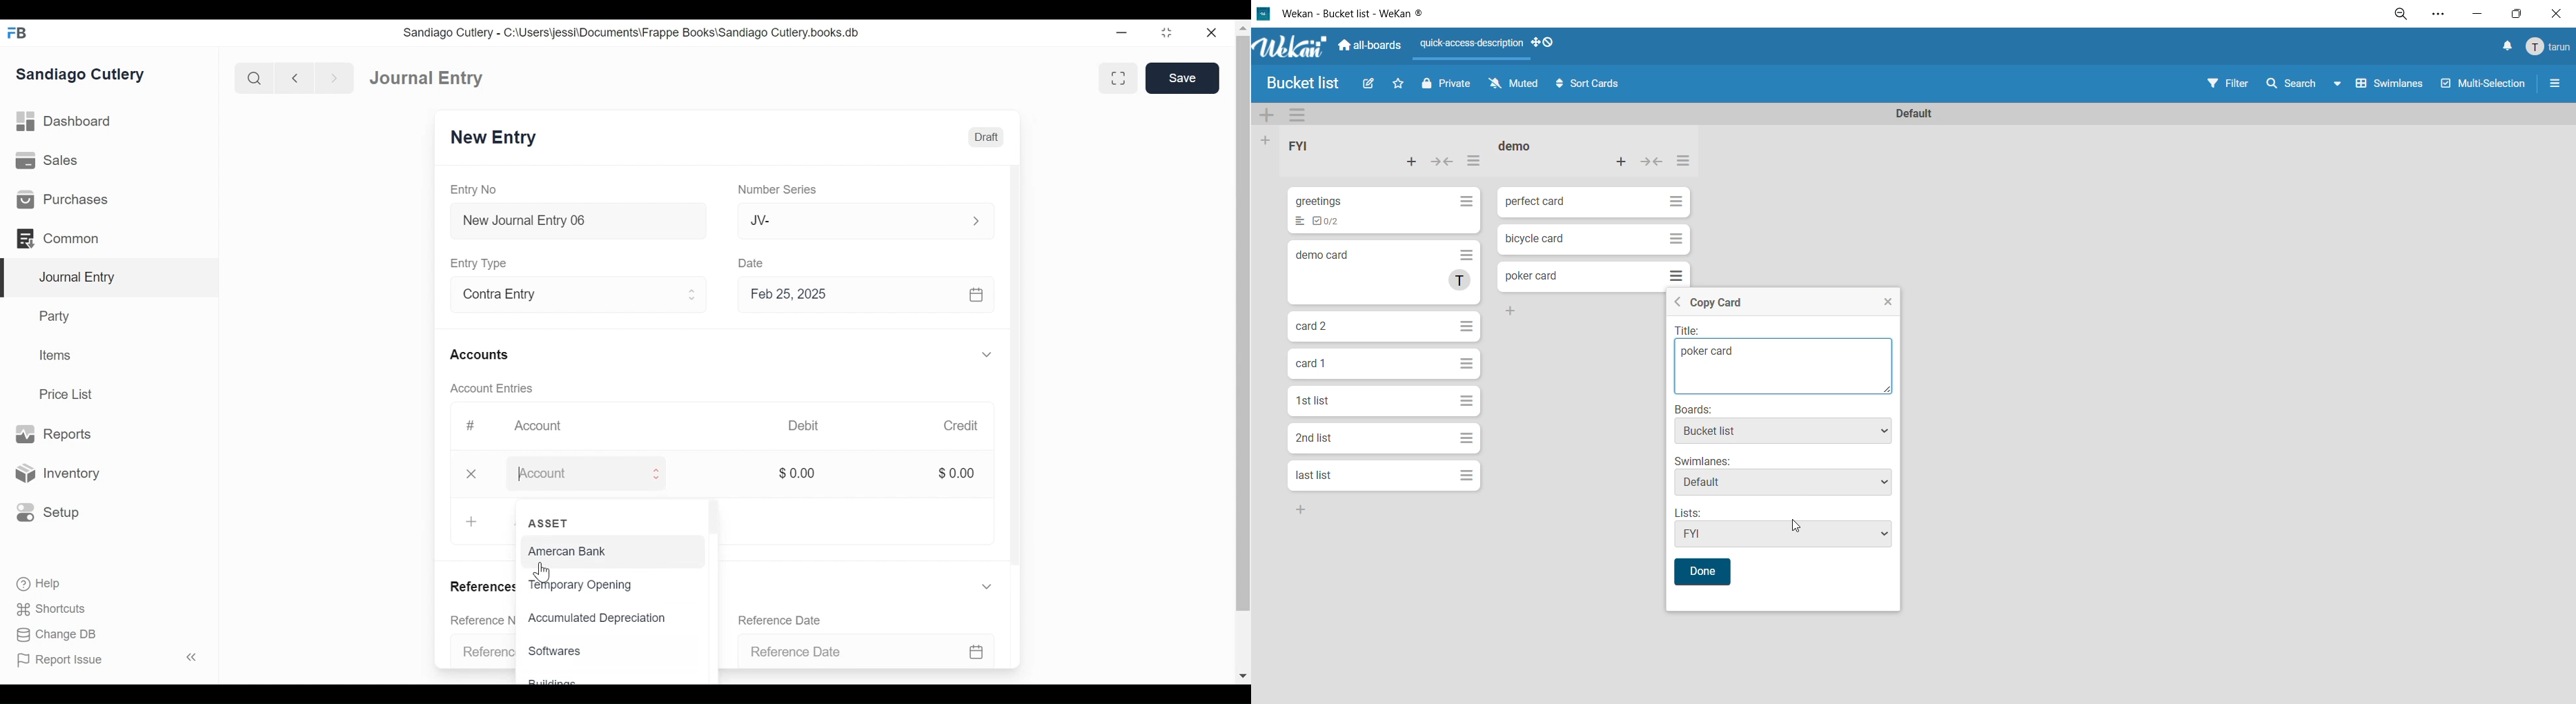  Describe the element at coordinates (1780, 534) in the screenshot. I see `FYI` at that location.